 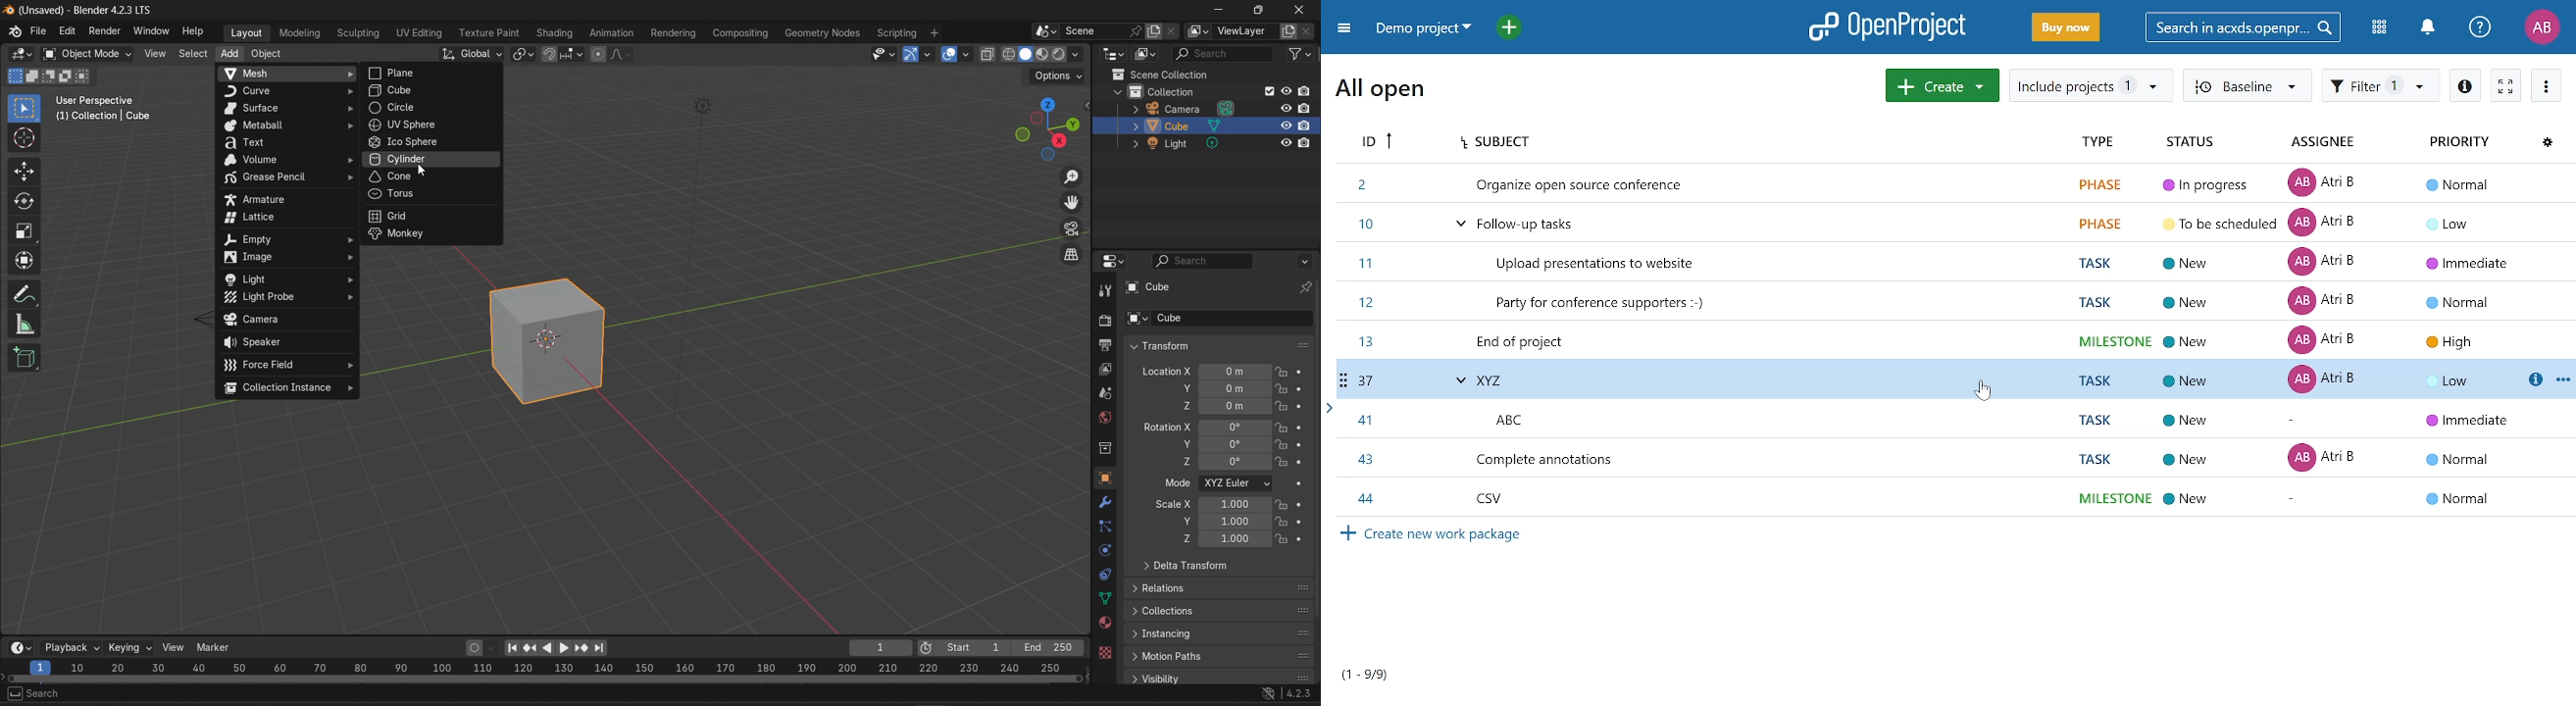 What do you see at coordinates (936, 31) in the screenshot?
I see `add workspace` at bounding box center [936, 31].